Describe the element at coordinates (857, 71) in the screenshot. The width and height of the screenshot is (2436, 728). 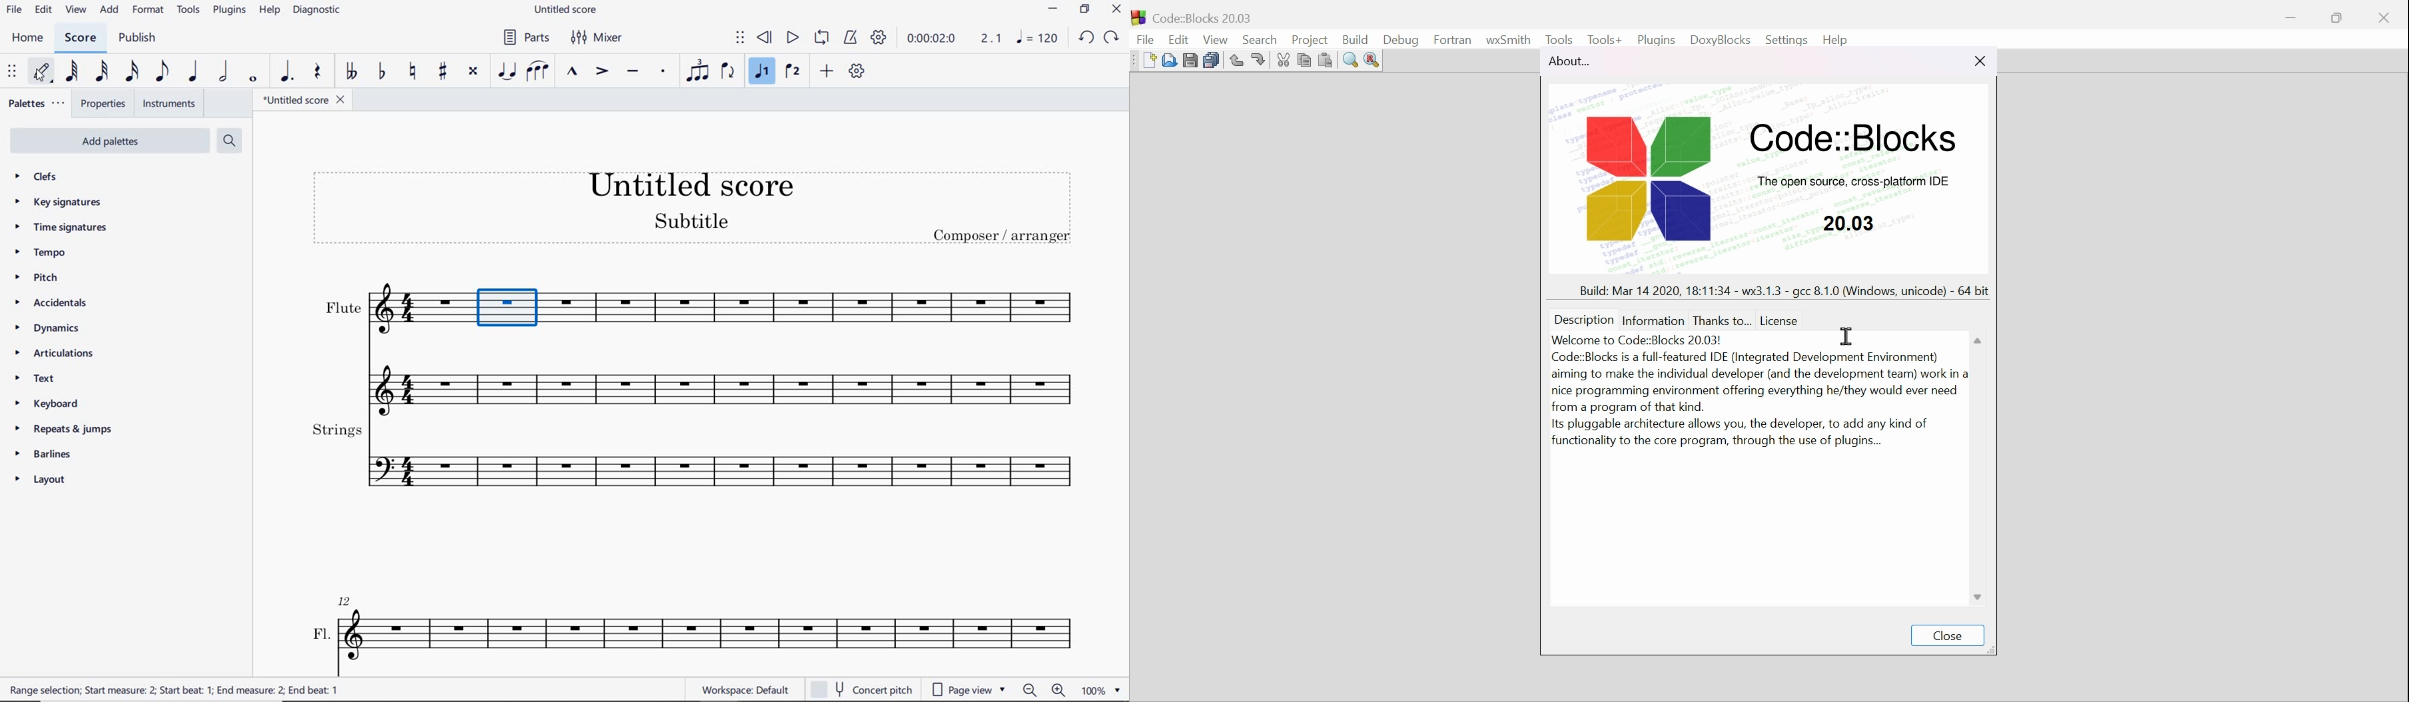
I see `CUSTOMIZE TOOLBAR` at that location.